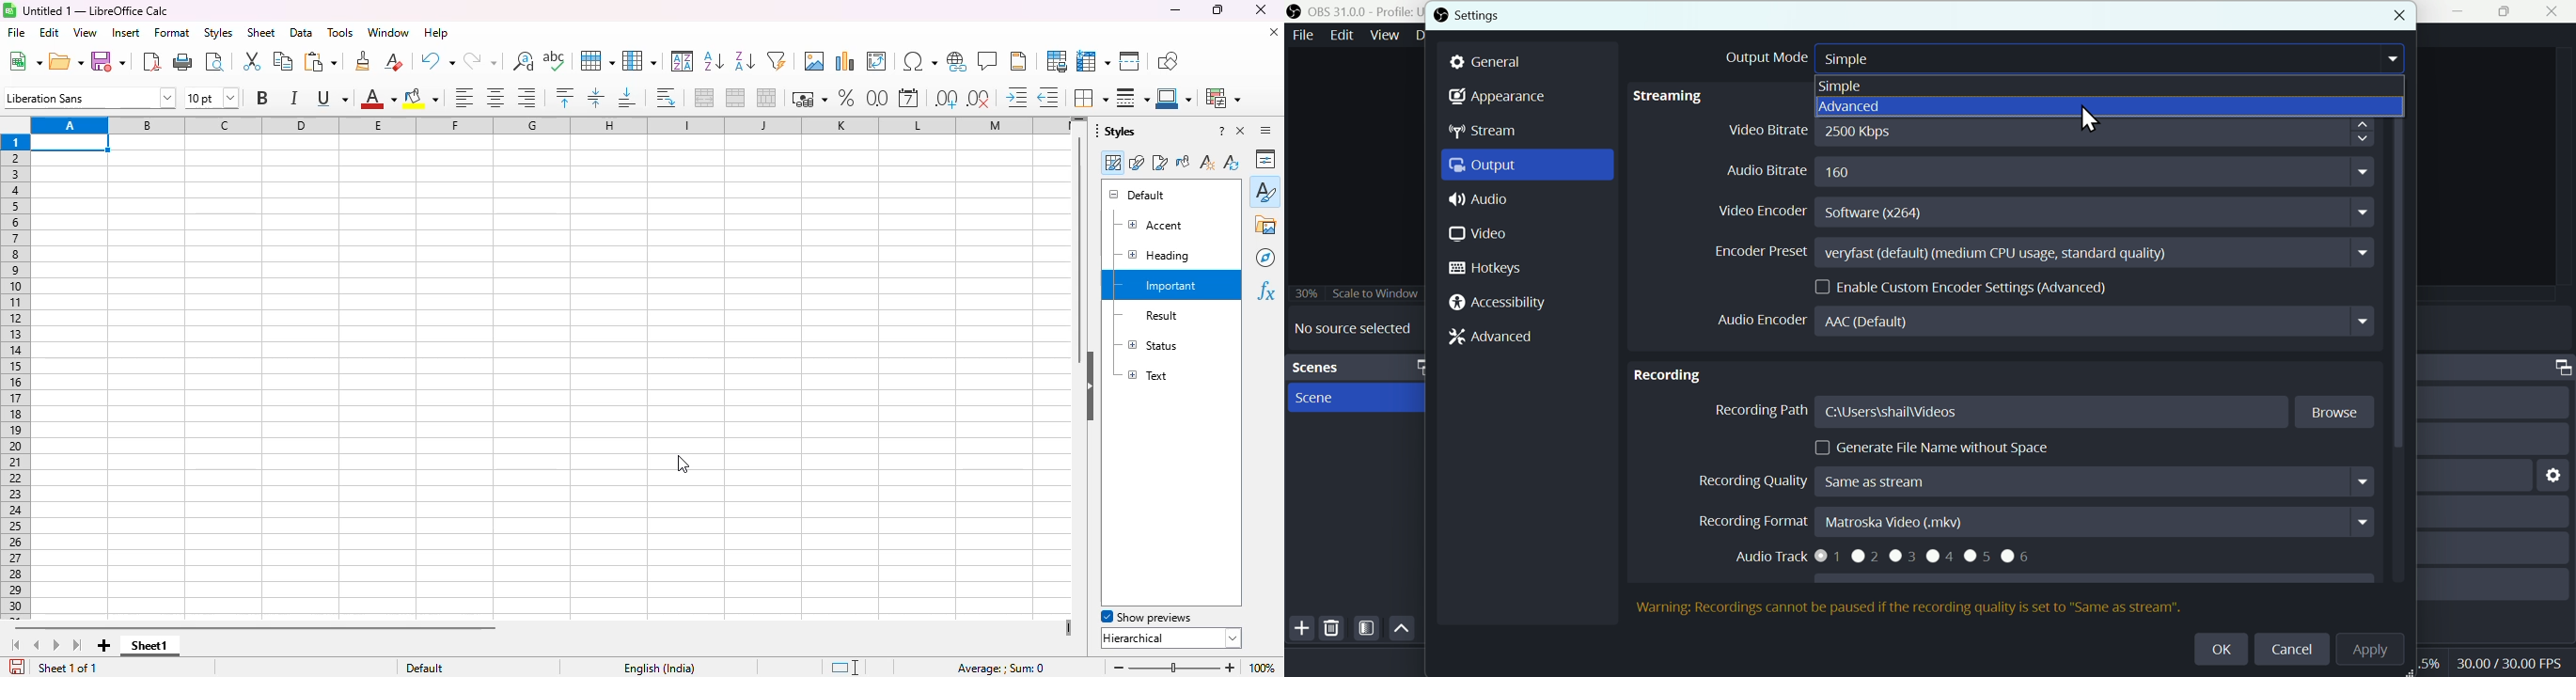 Image resolution: width=2576 pixels, height=700 pixels. What do you see at coordinates (2035, 322) in the screenshot?
I see `Audio encoder` at bounding box center [2035, 322].